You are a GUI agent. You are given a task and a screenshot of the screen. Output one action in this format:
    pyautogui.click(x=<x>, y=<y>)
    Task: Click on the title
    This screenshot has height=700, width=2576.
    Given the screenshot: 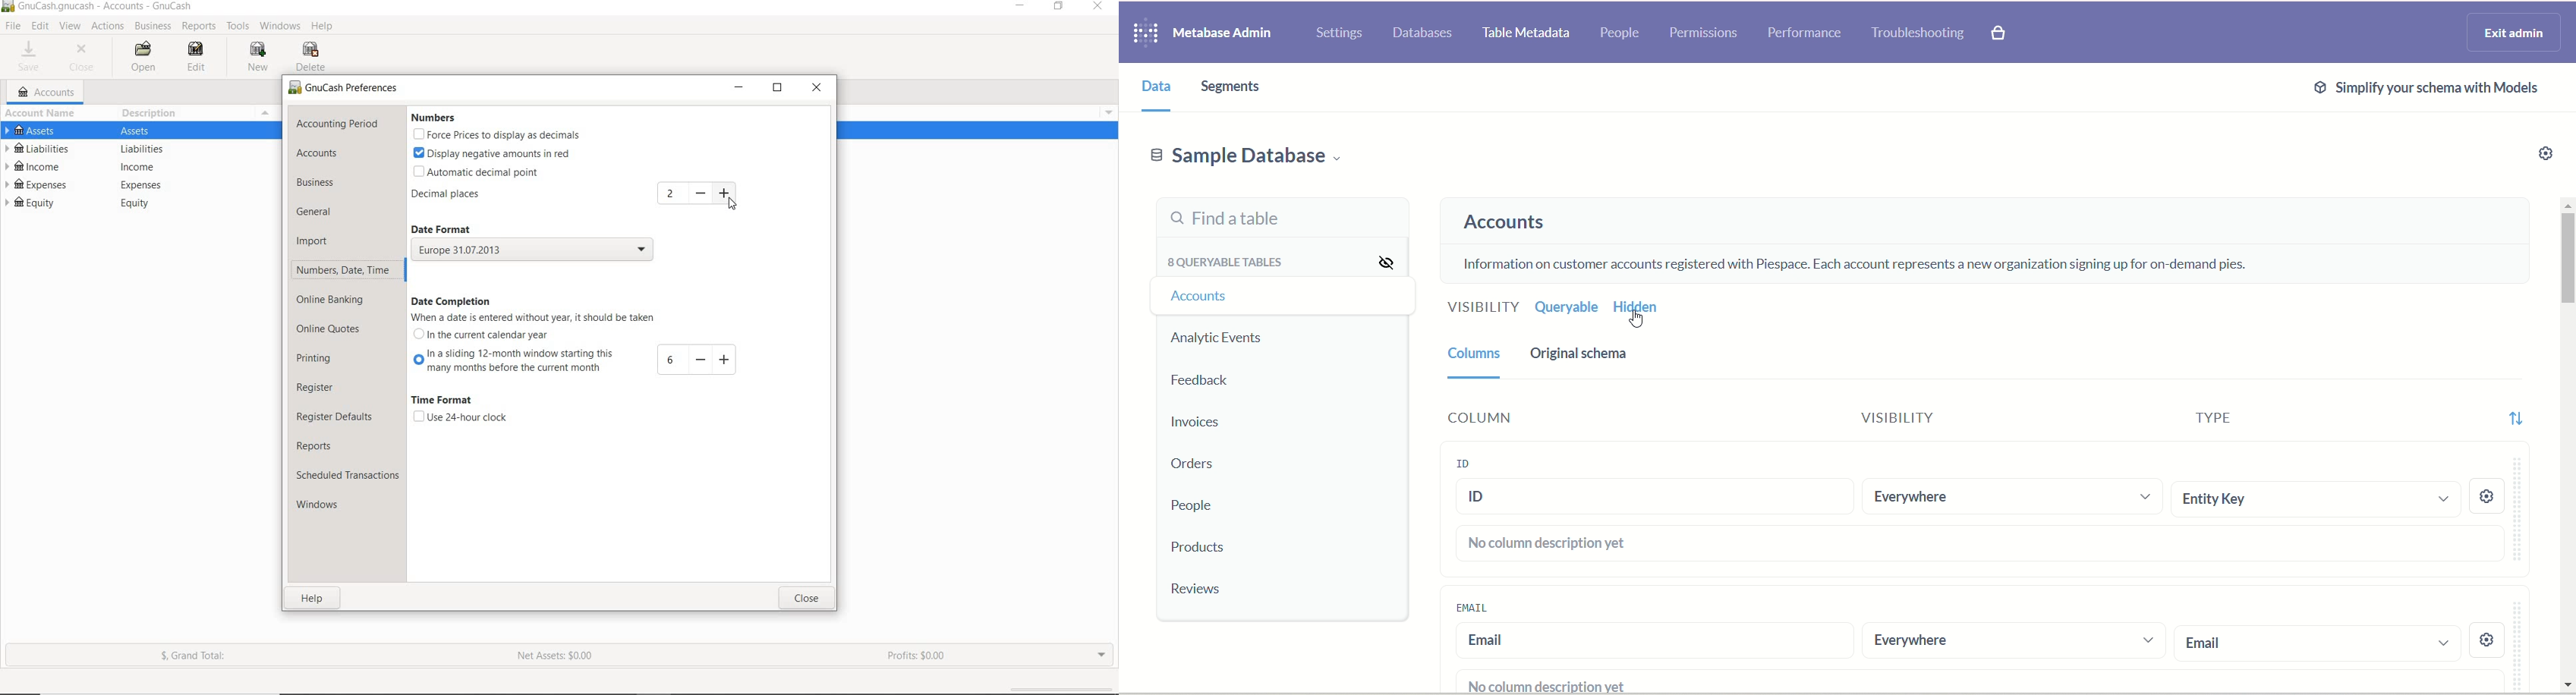 What is the action you would take?
    pyautogui.click(x=106, y=7)
    